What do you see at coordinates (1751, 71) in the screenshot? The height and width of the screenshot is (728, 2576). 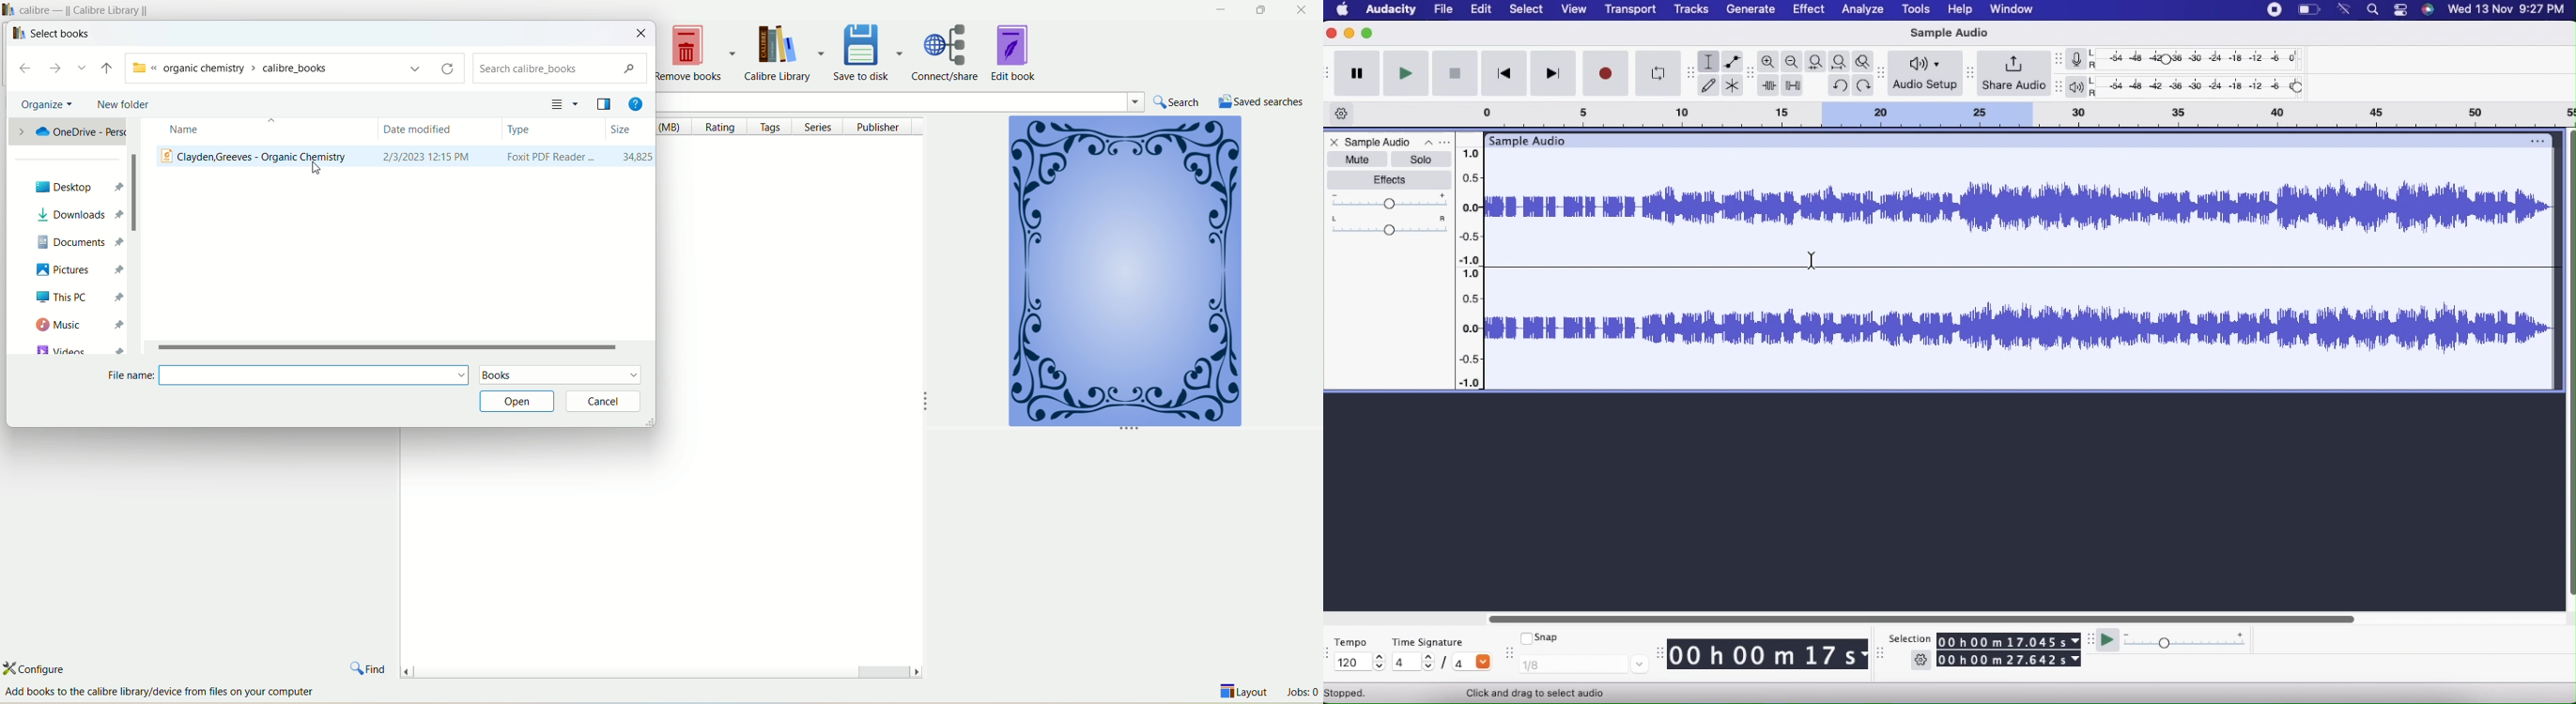 I see `move toolbar` at bounding box center [1751, 71].